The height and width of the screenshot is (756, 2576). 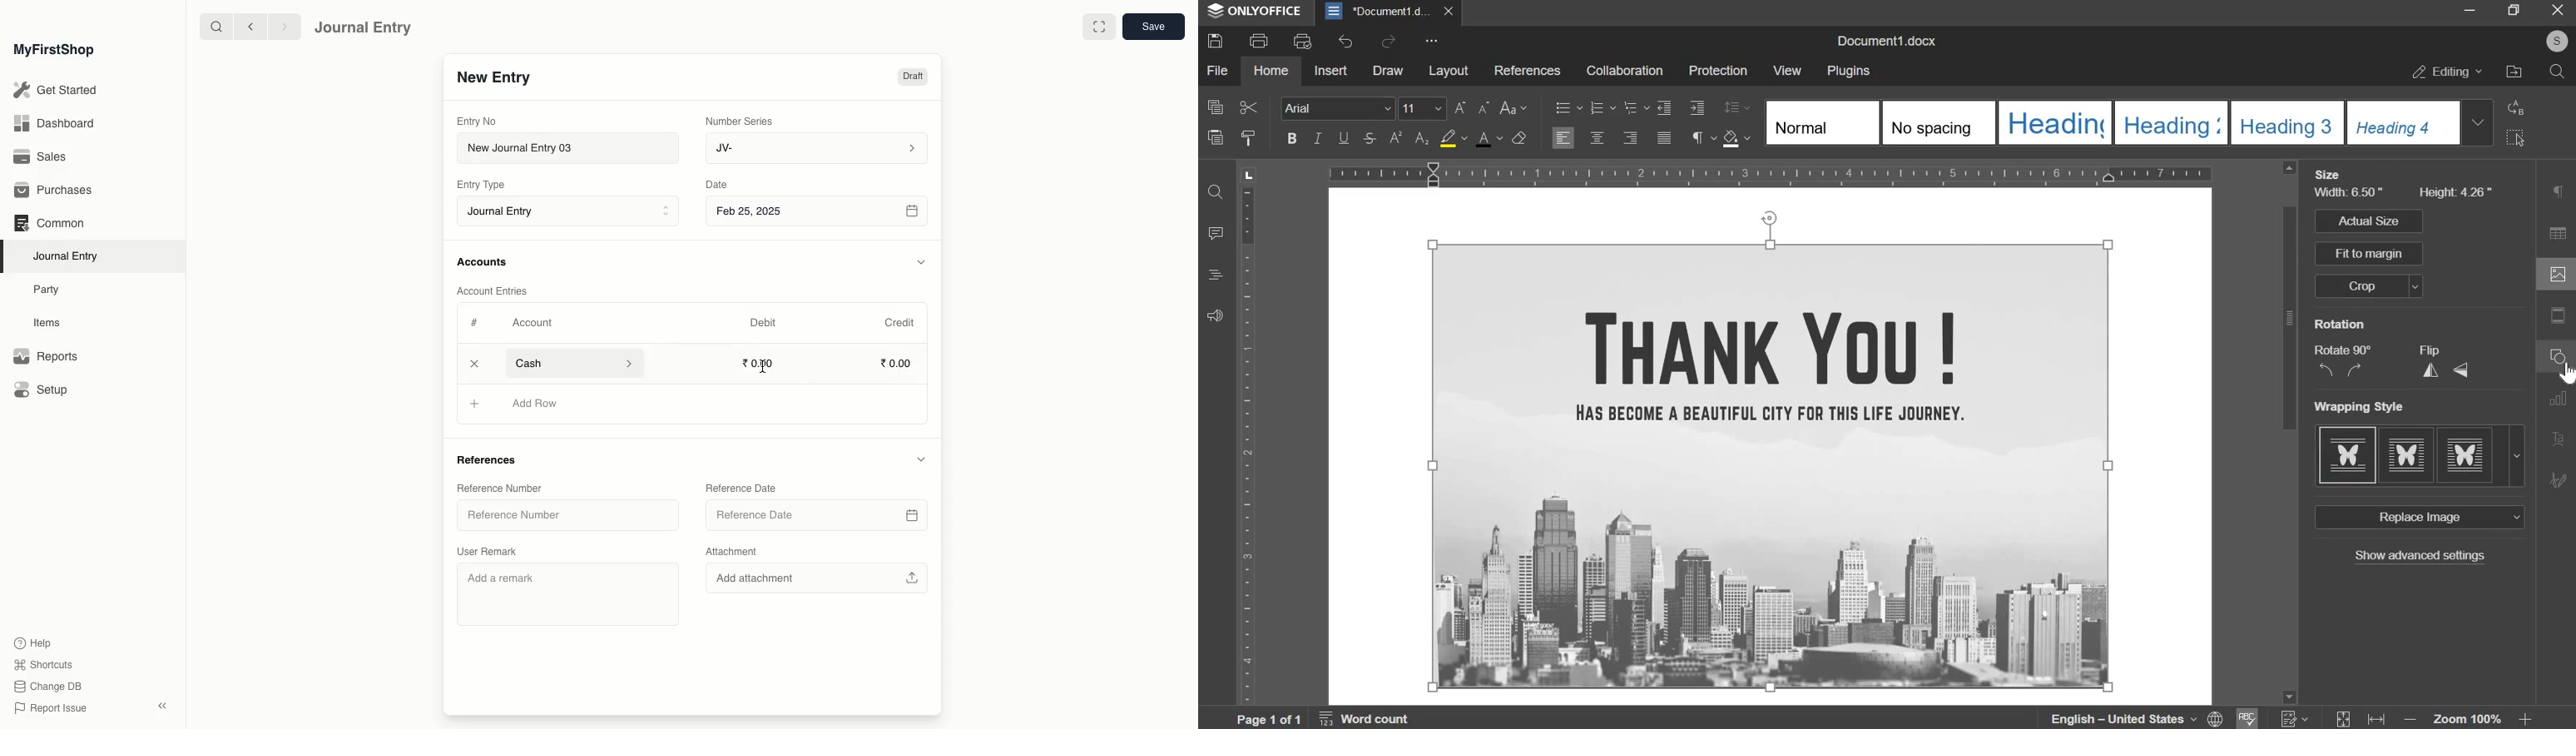 I want to click on Sales, so click(x=41, y=158).